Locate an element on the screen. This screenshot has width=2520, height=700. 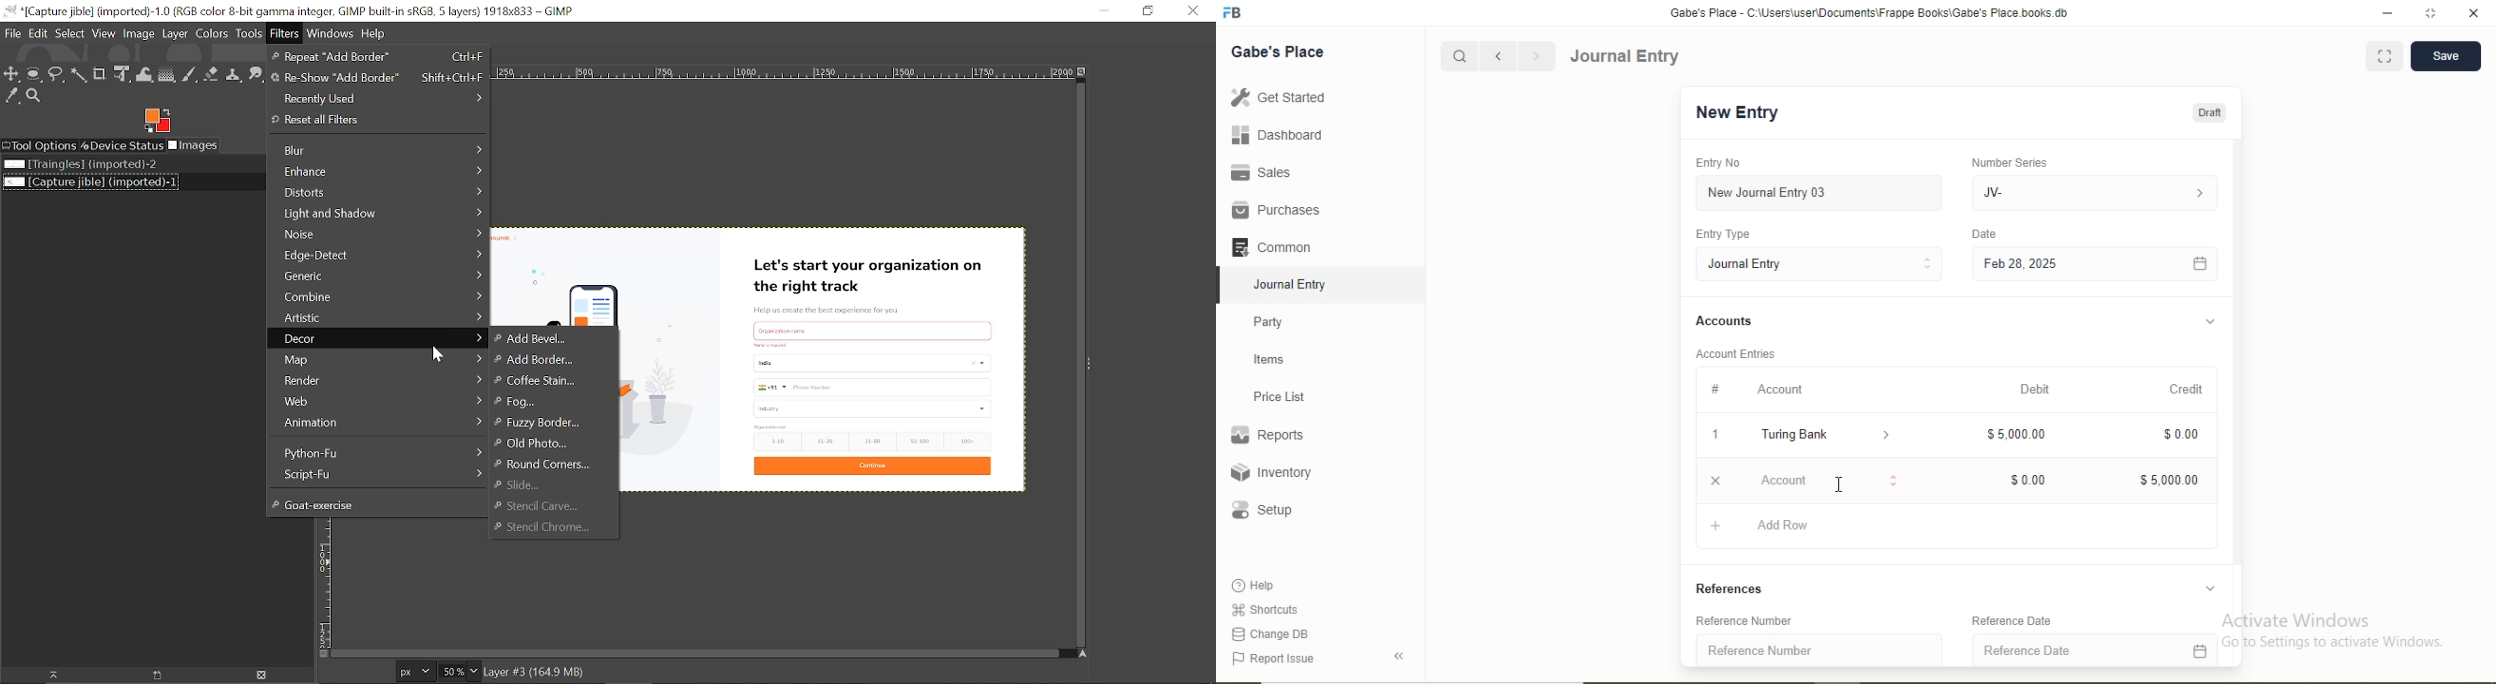
Entry Type is located at coordinates (1721, 234).